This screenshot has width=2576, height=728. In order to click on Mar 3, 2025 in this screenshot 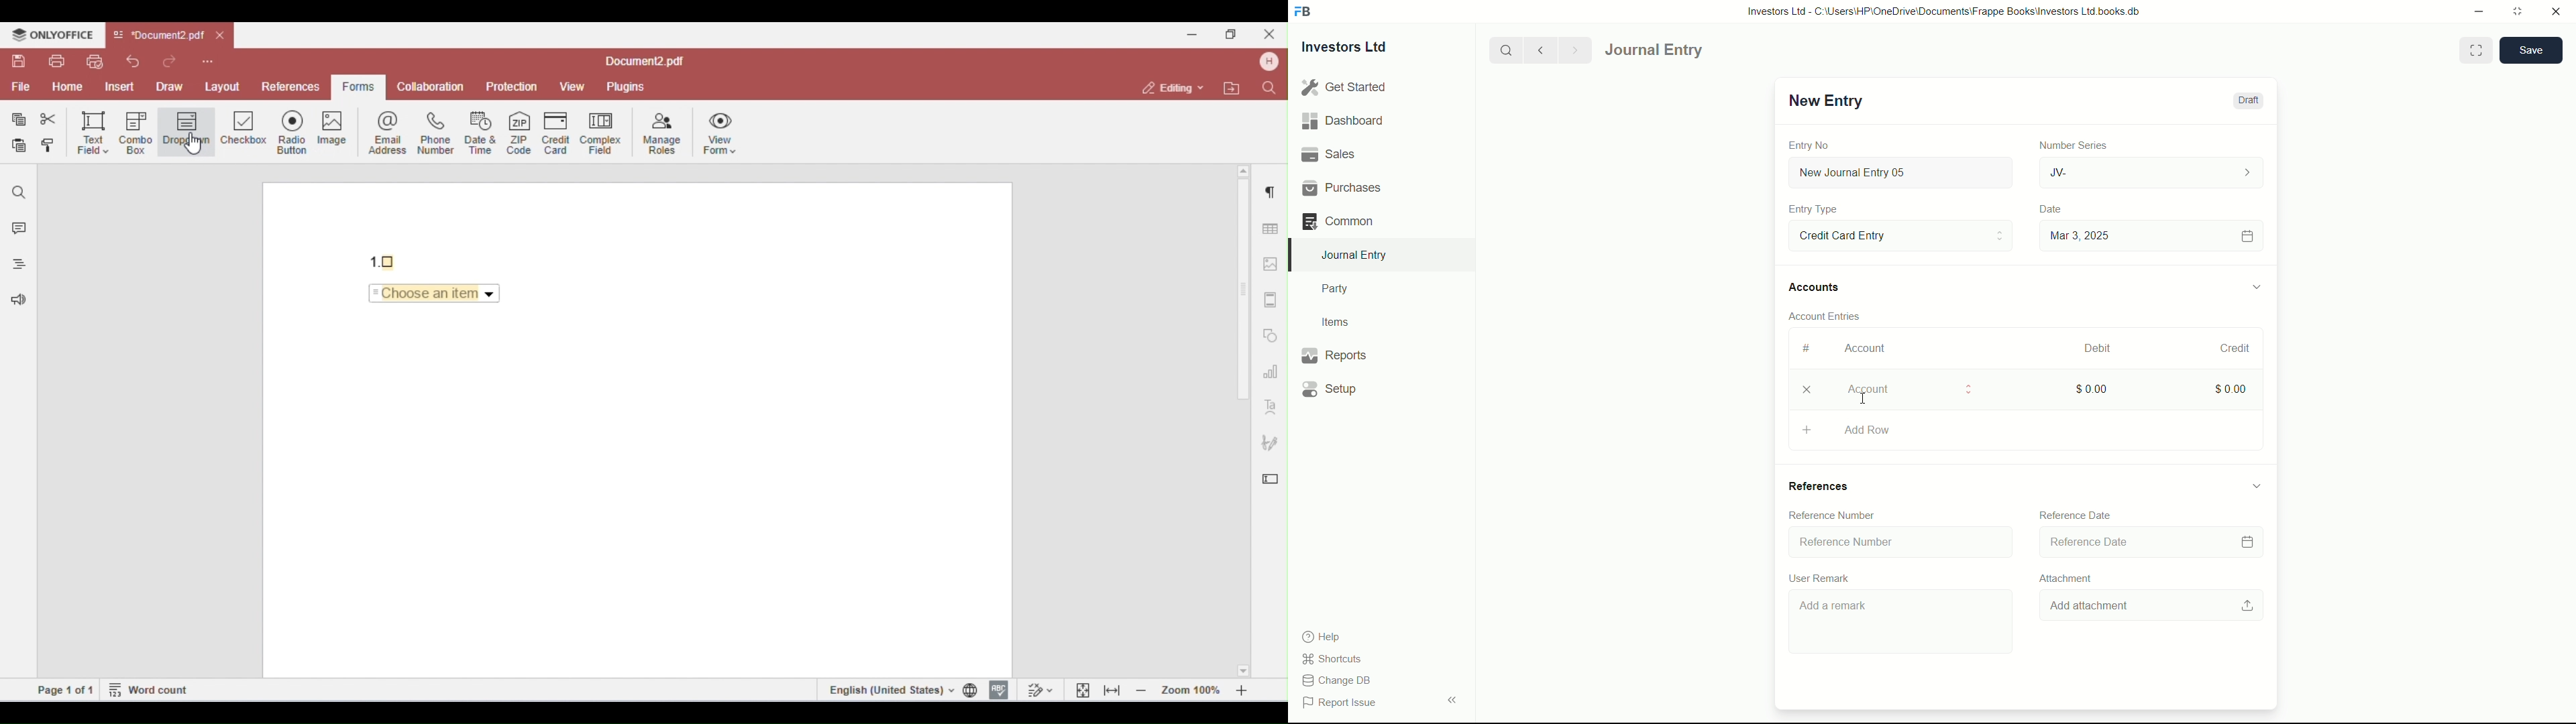, I will do `click(2149, 235)`.